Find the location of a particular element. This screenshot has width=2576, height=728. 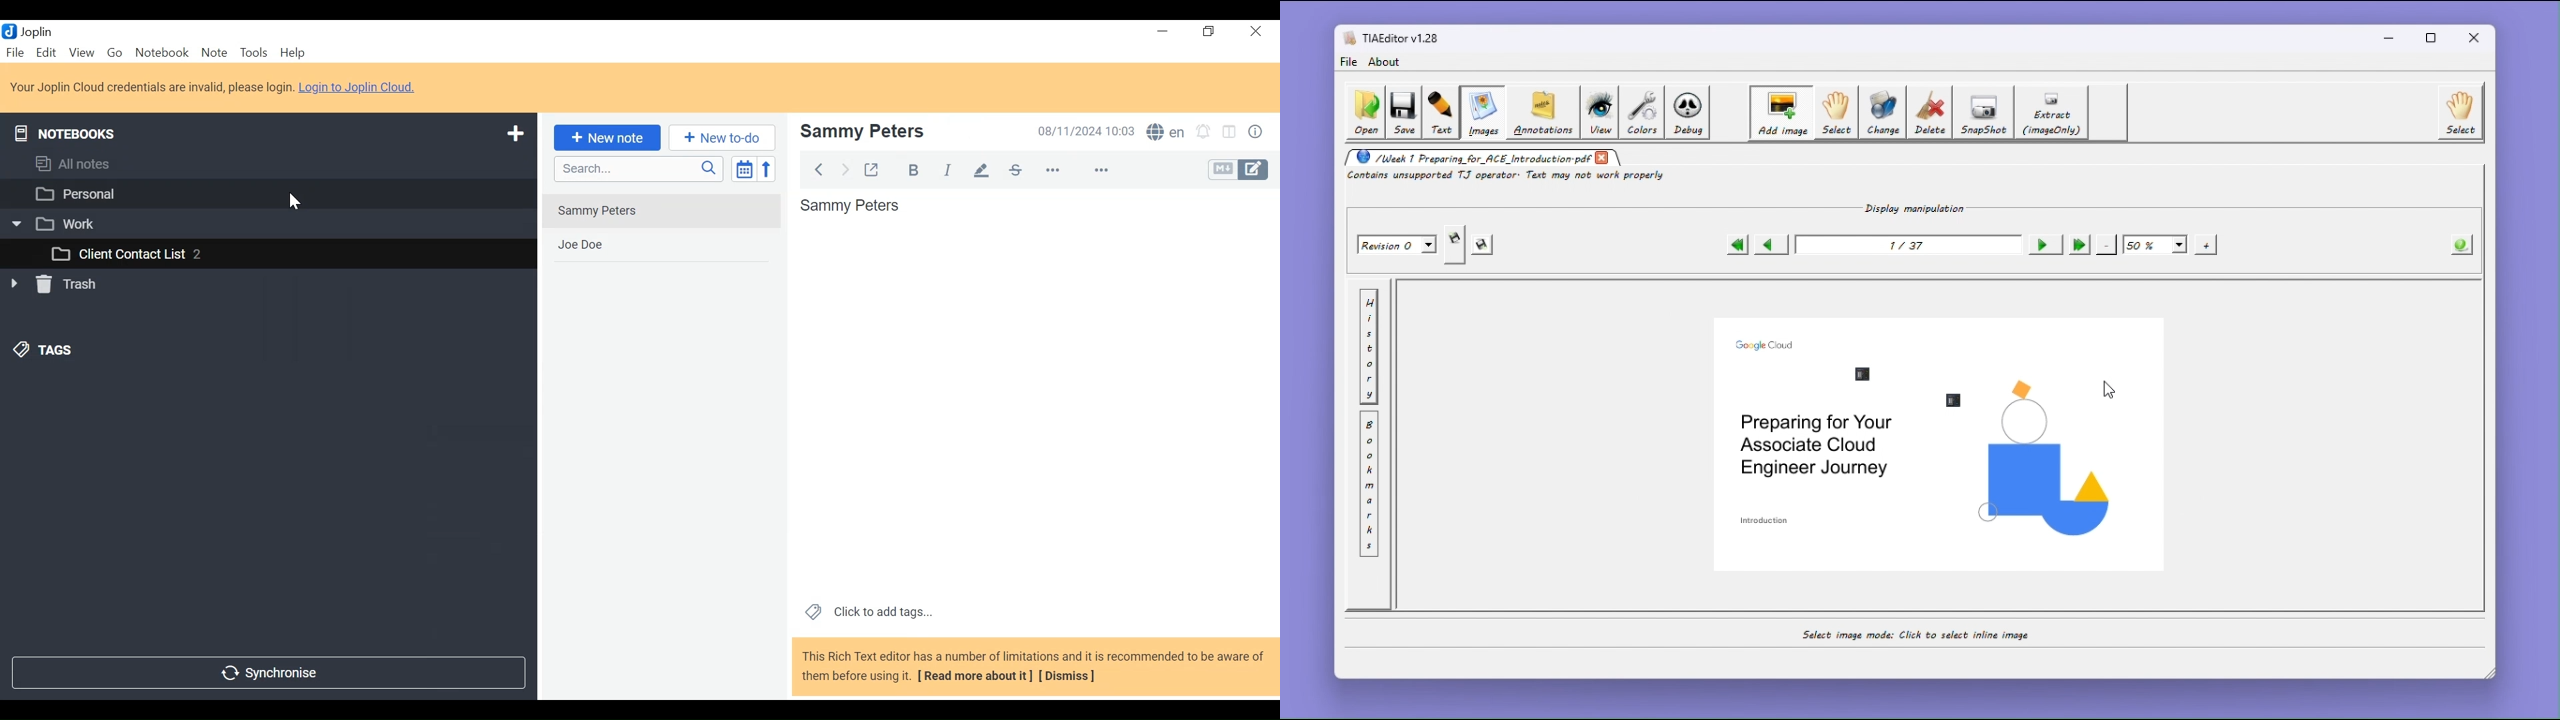

All notes is located at coordinates (77, 164).